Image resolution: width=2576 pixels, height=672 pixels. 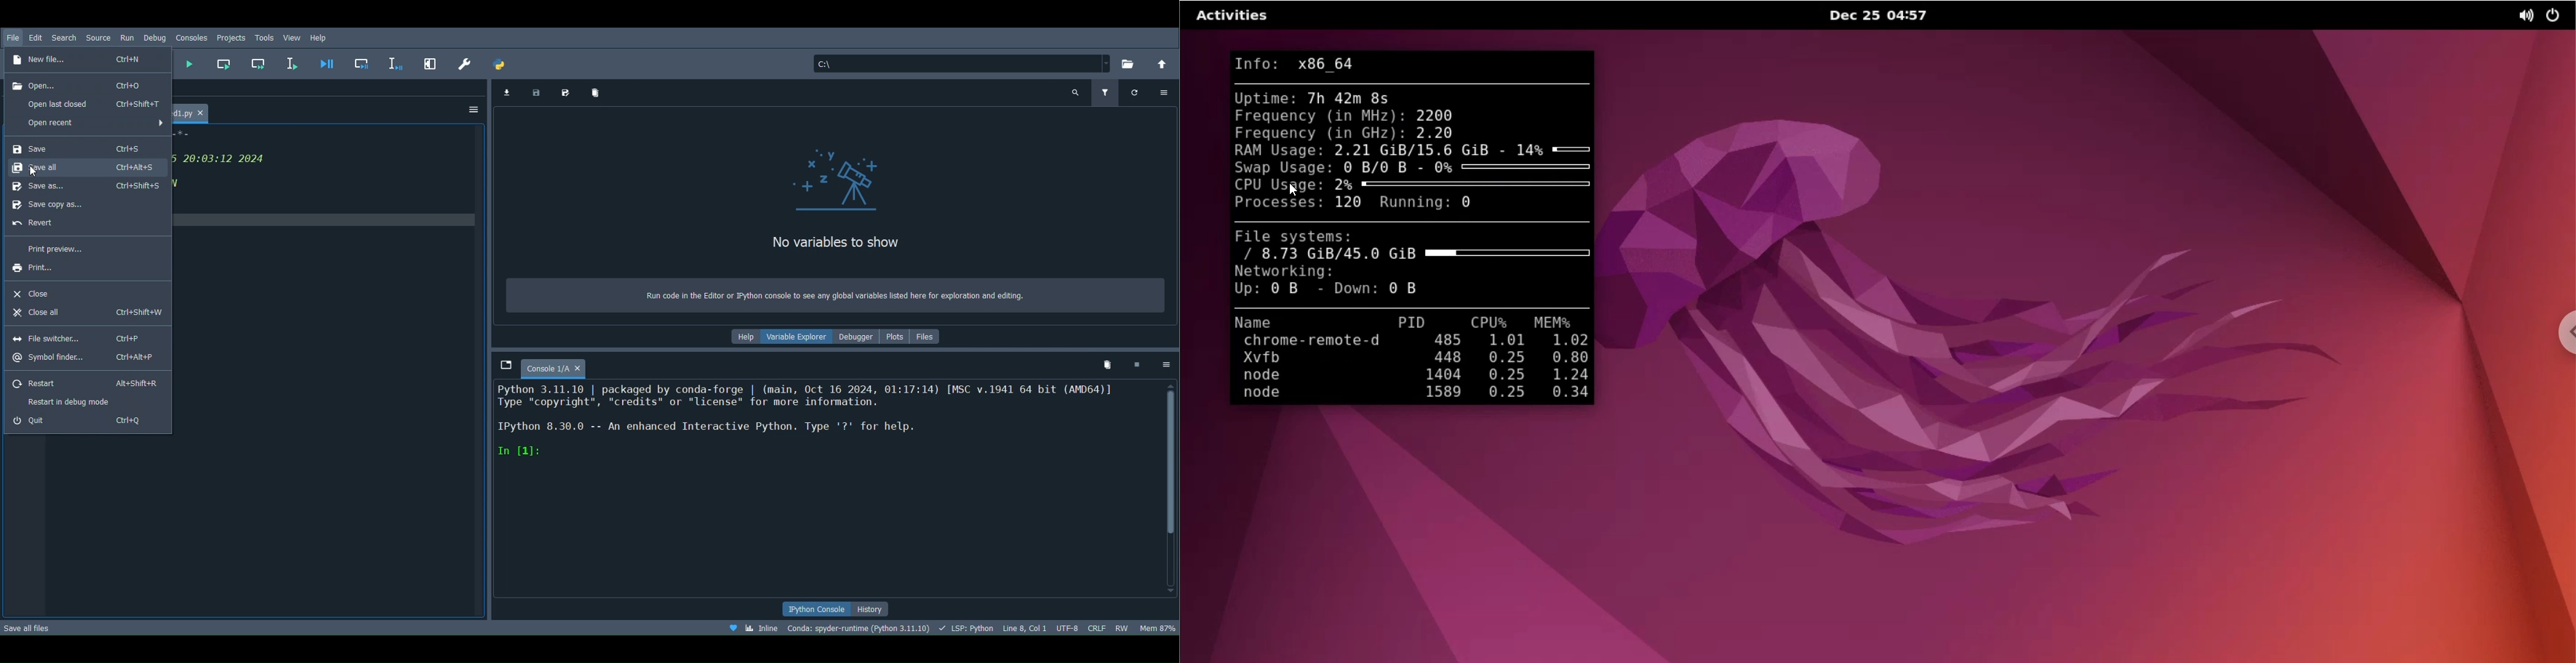 I want to click on Run file (F5), so click(x=188, y=63).